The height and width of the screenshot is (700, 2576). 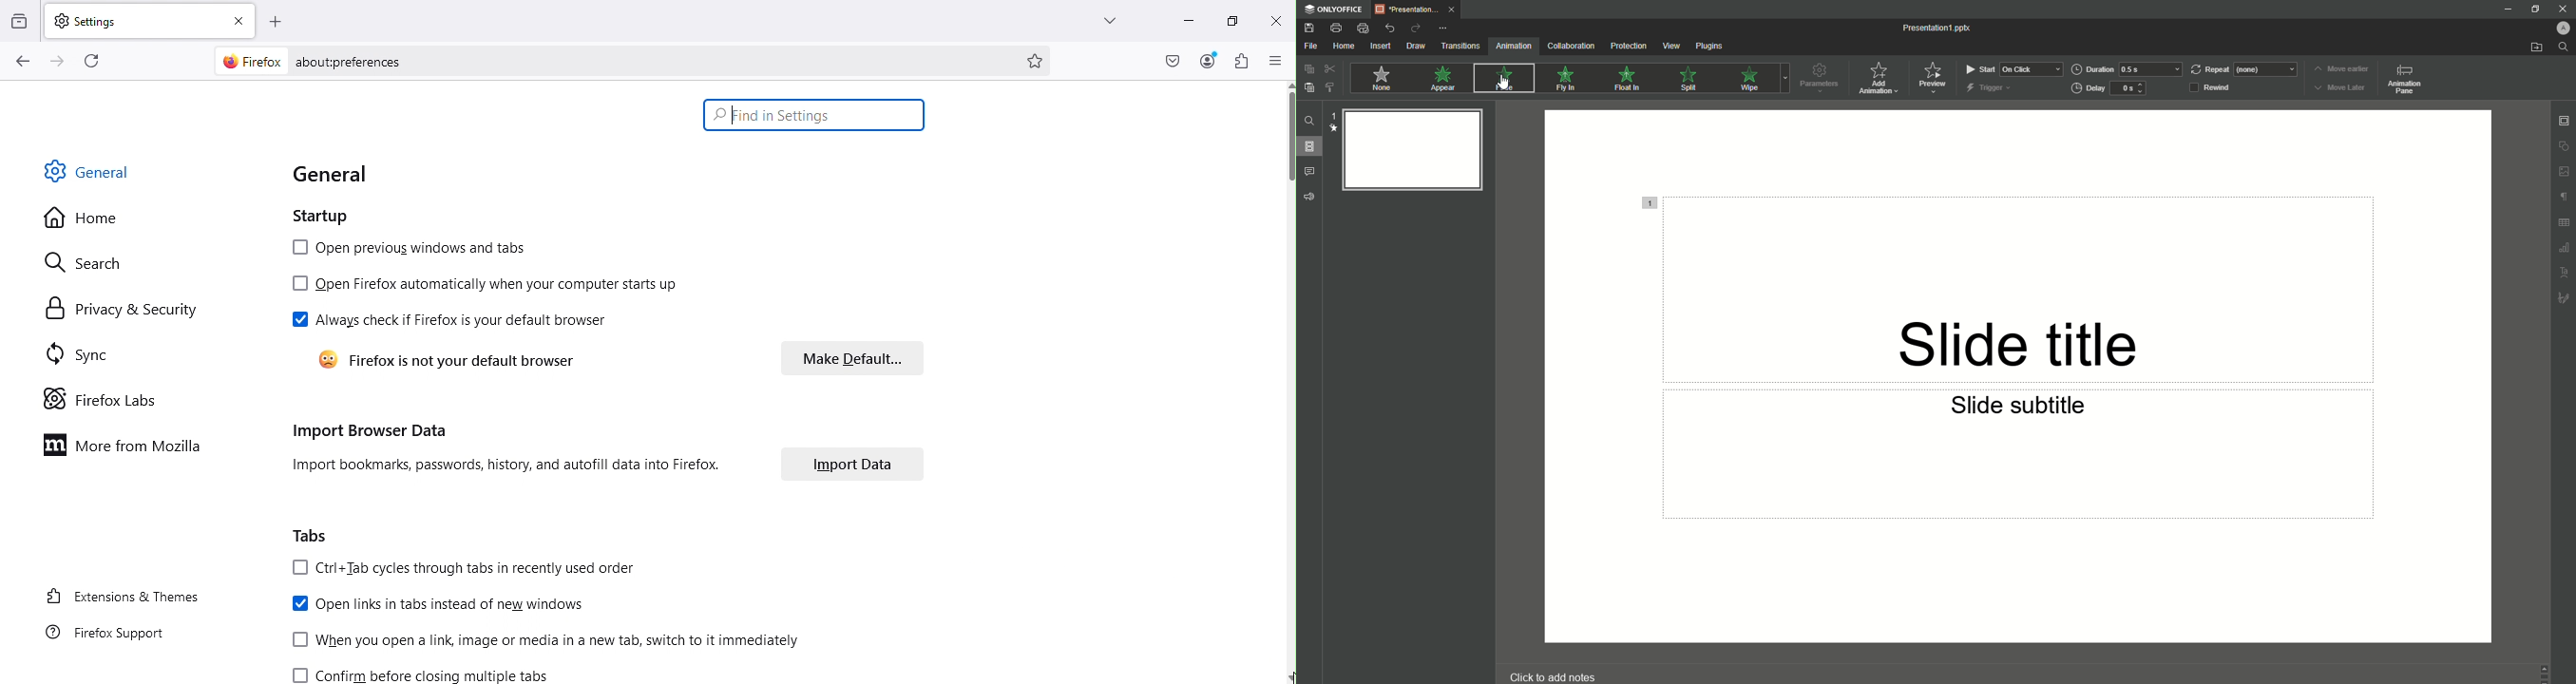 What do you see at coordinates (1208, 61) in the screenshot?
I see `Account` at bounding box center [1208, 61].